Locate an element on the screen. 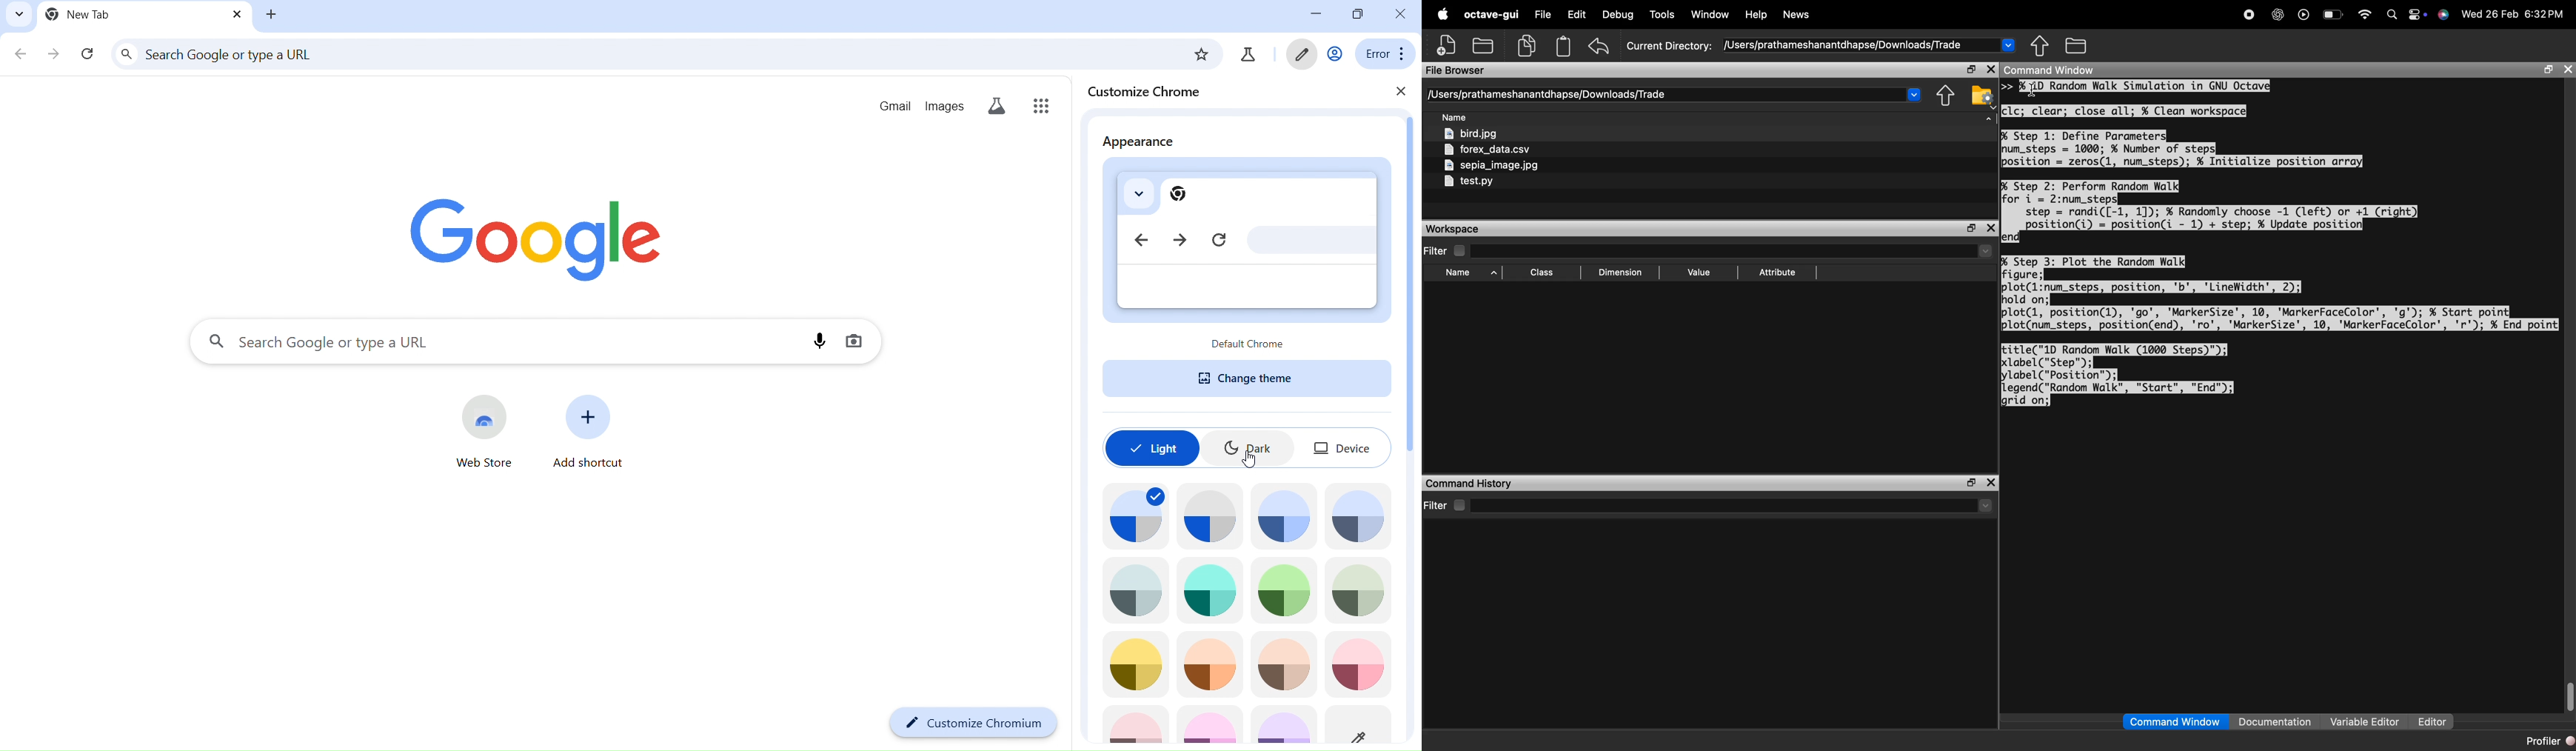 The height and width of the screenshot is (756, 2576). theme icon is located at coordinates (1136, 727).